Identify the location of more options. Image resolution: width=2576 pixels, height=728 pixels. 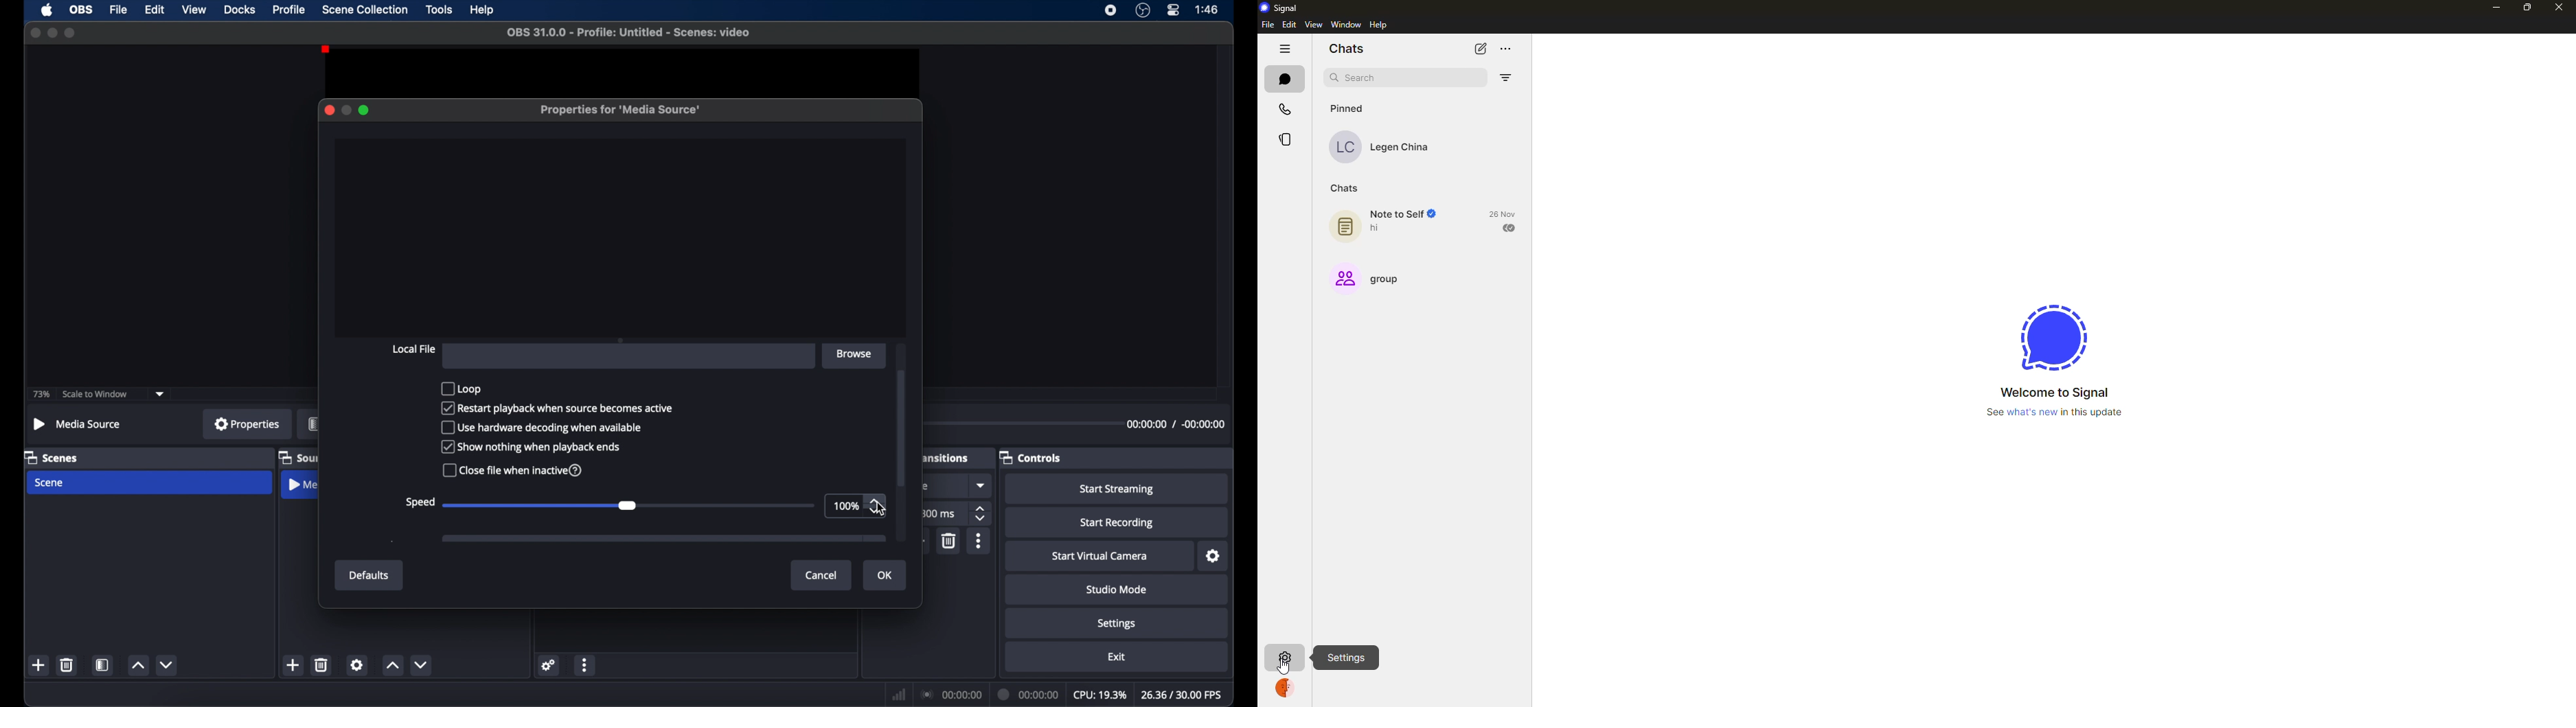
(980, 541).